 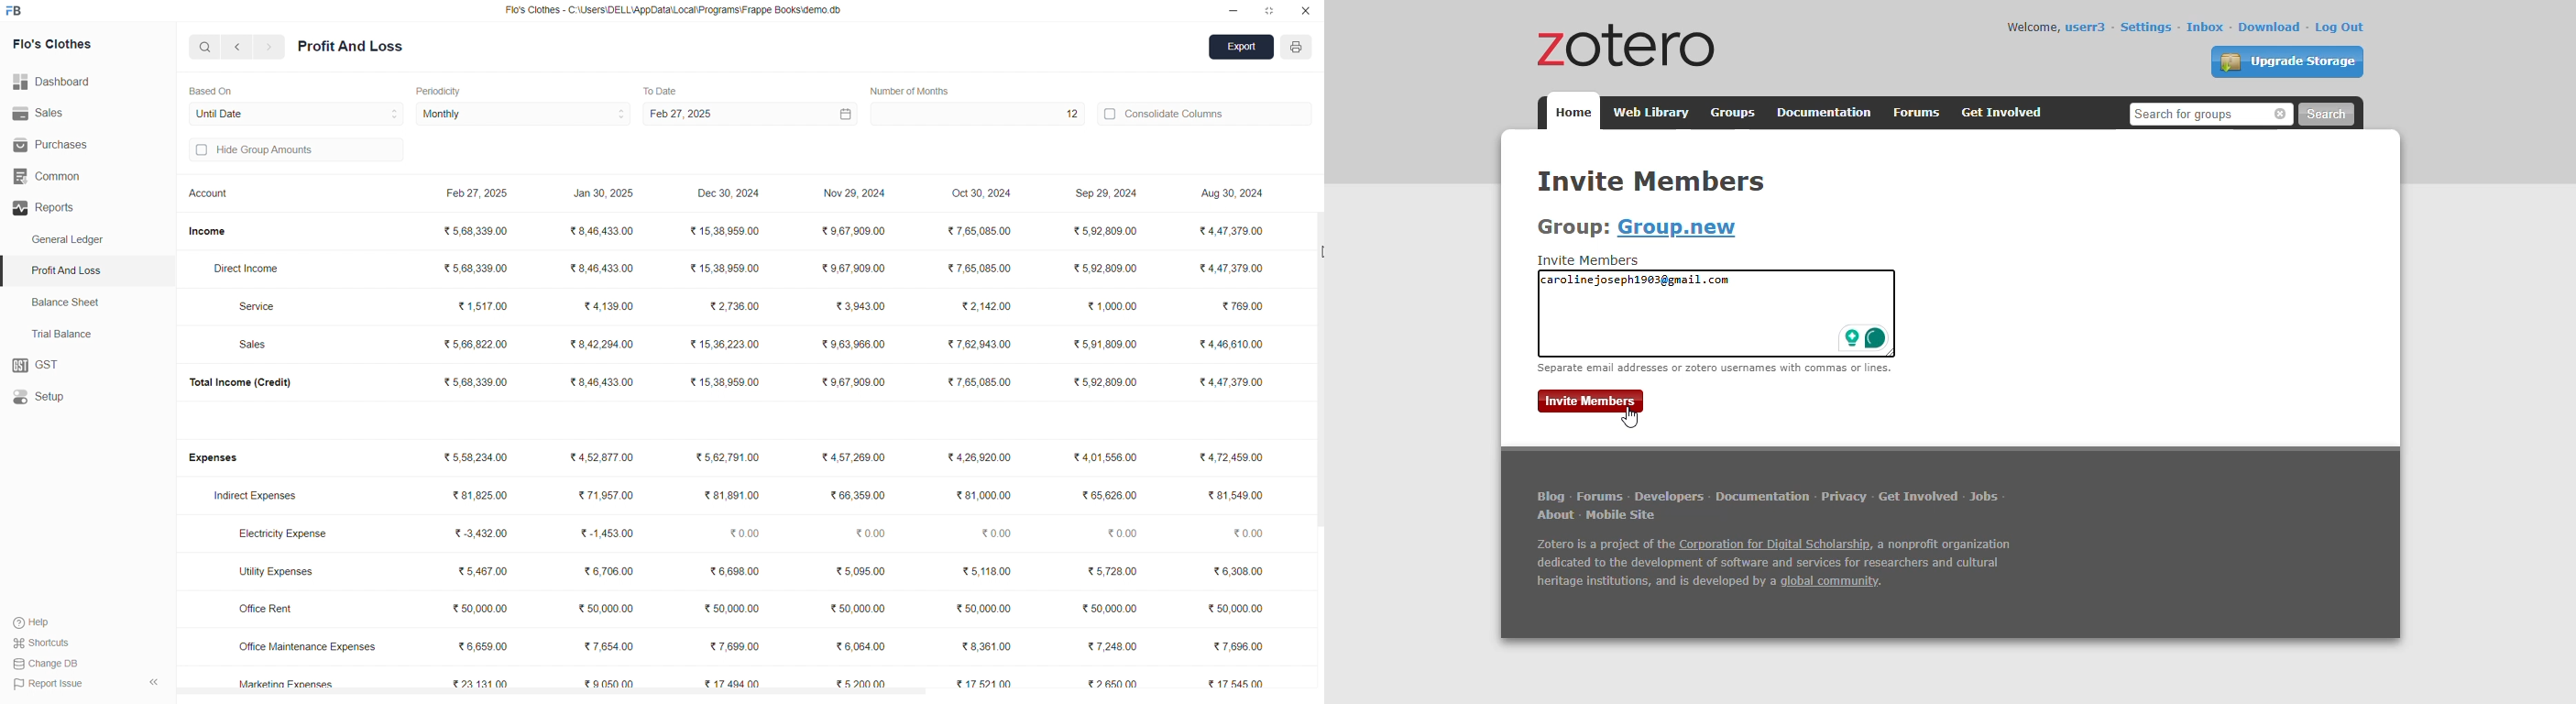 What do you see at coordinates (1623, 515) in the screenshot?
I see `mobile site` at bounding box center [1623, 515].